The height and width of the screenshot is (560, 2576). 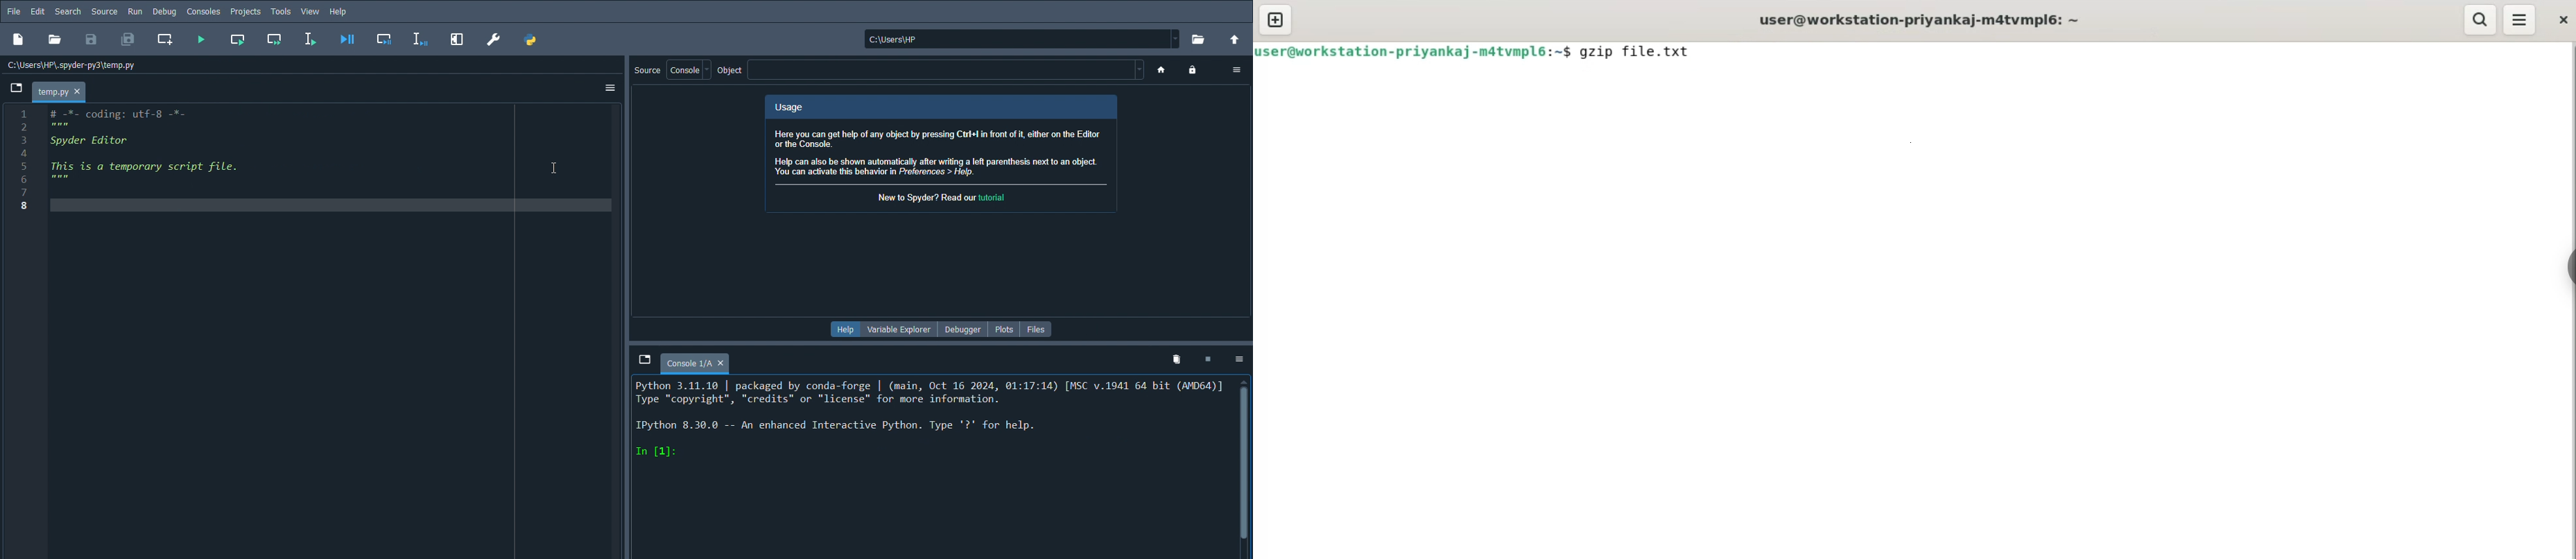 I want to click on usage info, so click(x=943, y=154).